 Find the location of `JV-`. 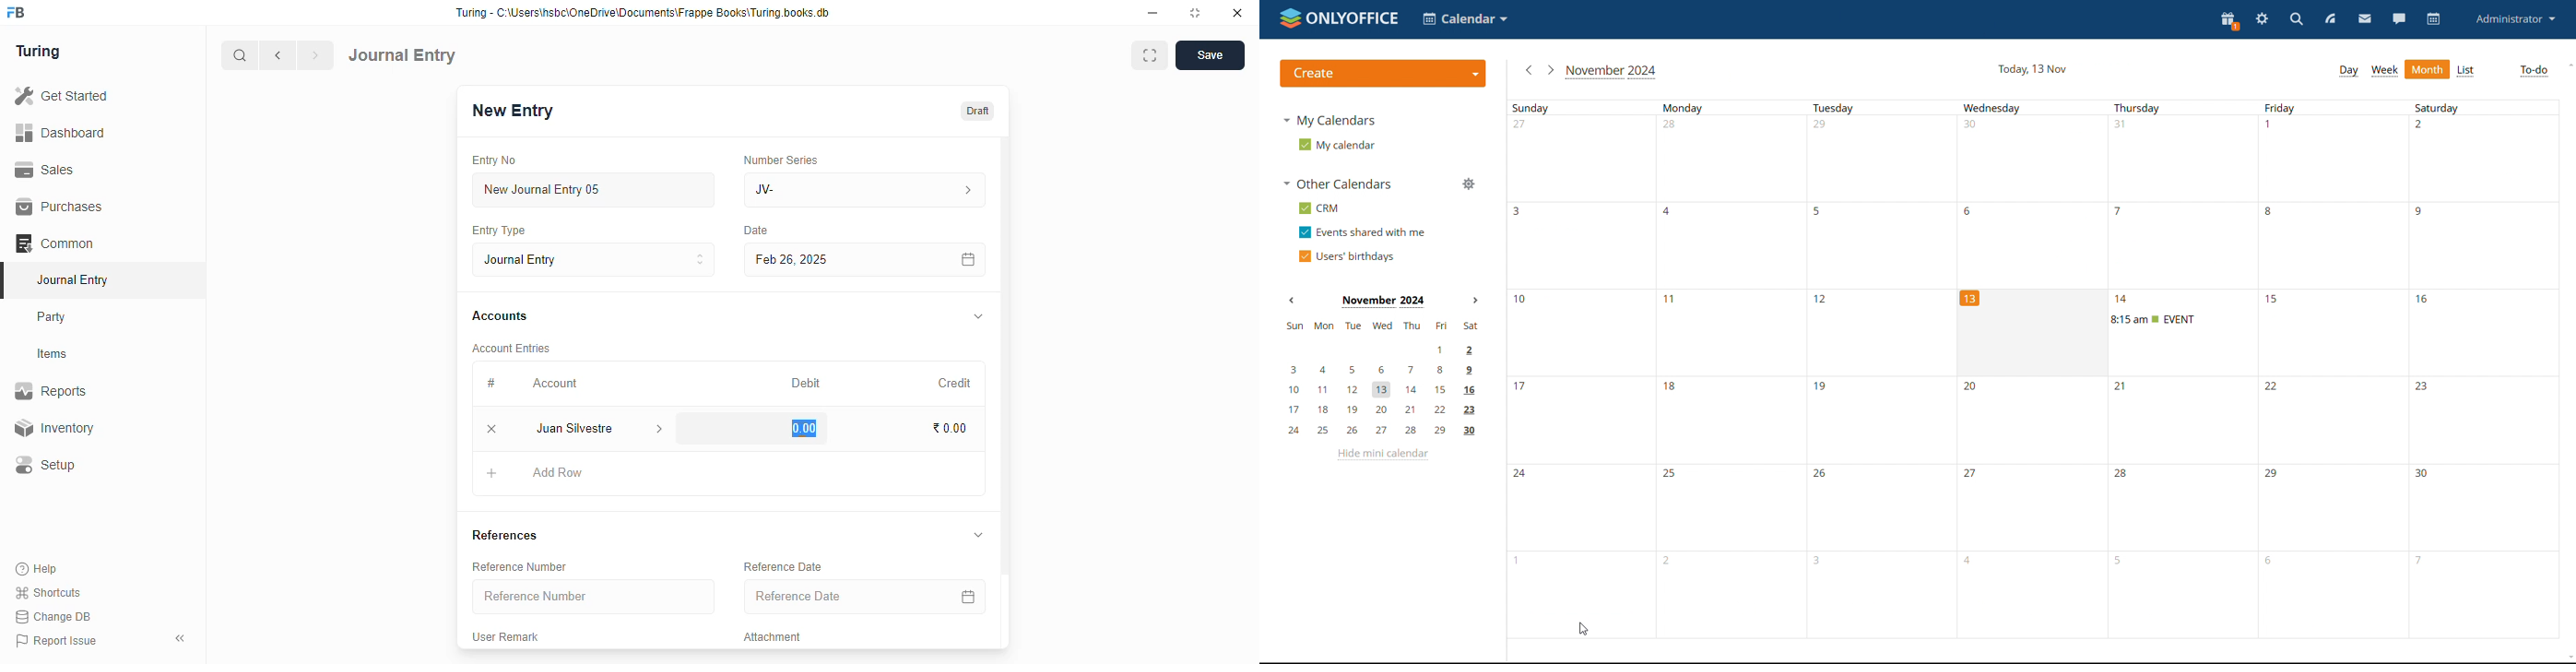

JV- is located at coordinates (866, 190).